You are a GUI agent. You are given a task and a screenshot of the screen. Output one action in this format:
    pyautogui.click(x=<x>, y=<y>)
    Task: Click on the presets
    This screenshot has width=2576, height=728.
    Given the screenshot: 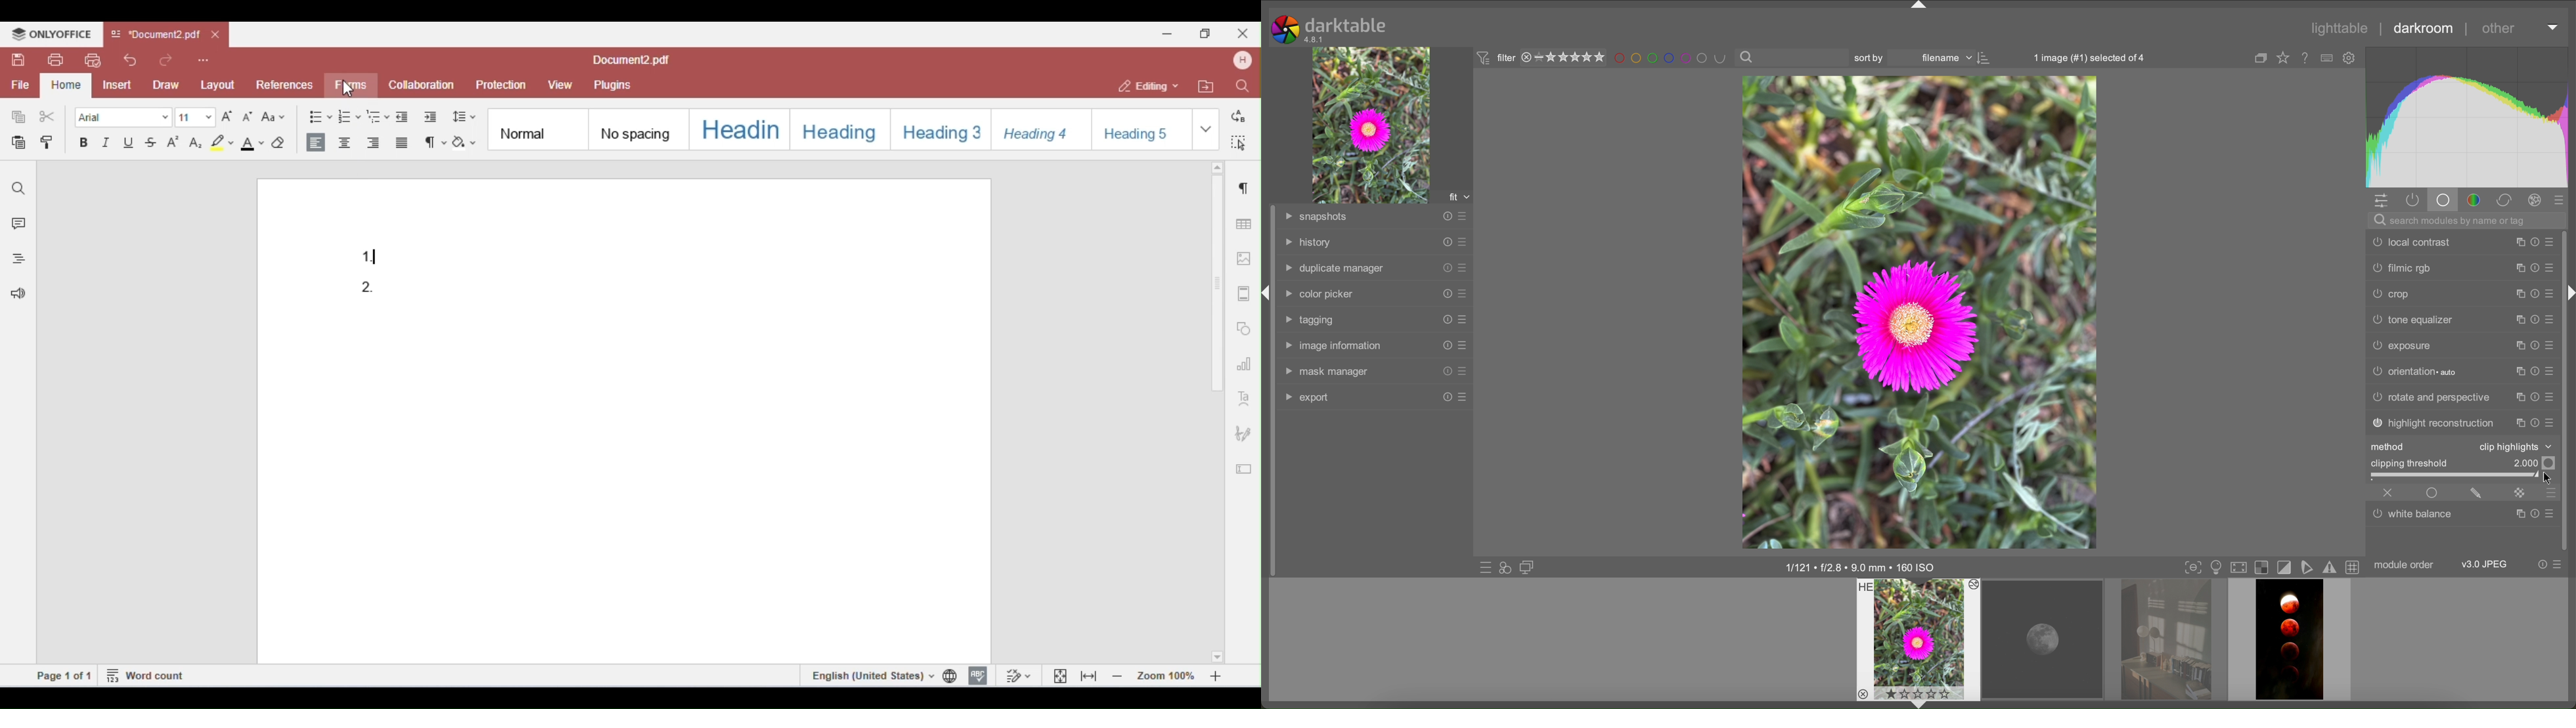 What is the action you would take?
    pyautogui.click(x=1463, y=215)
    